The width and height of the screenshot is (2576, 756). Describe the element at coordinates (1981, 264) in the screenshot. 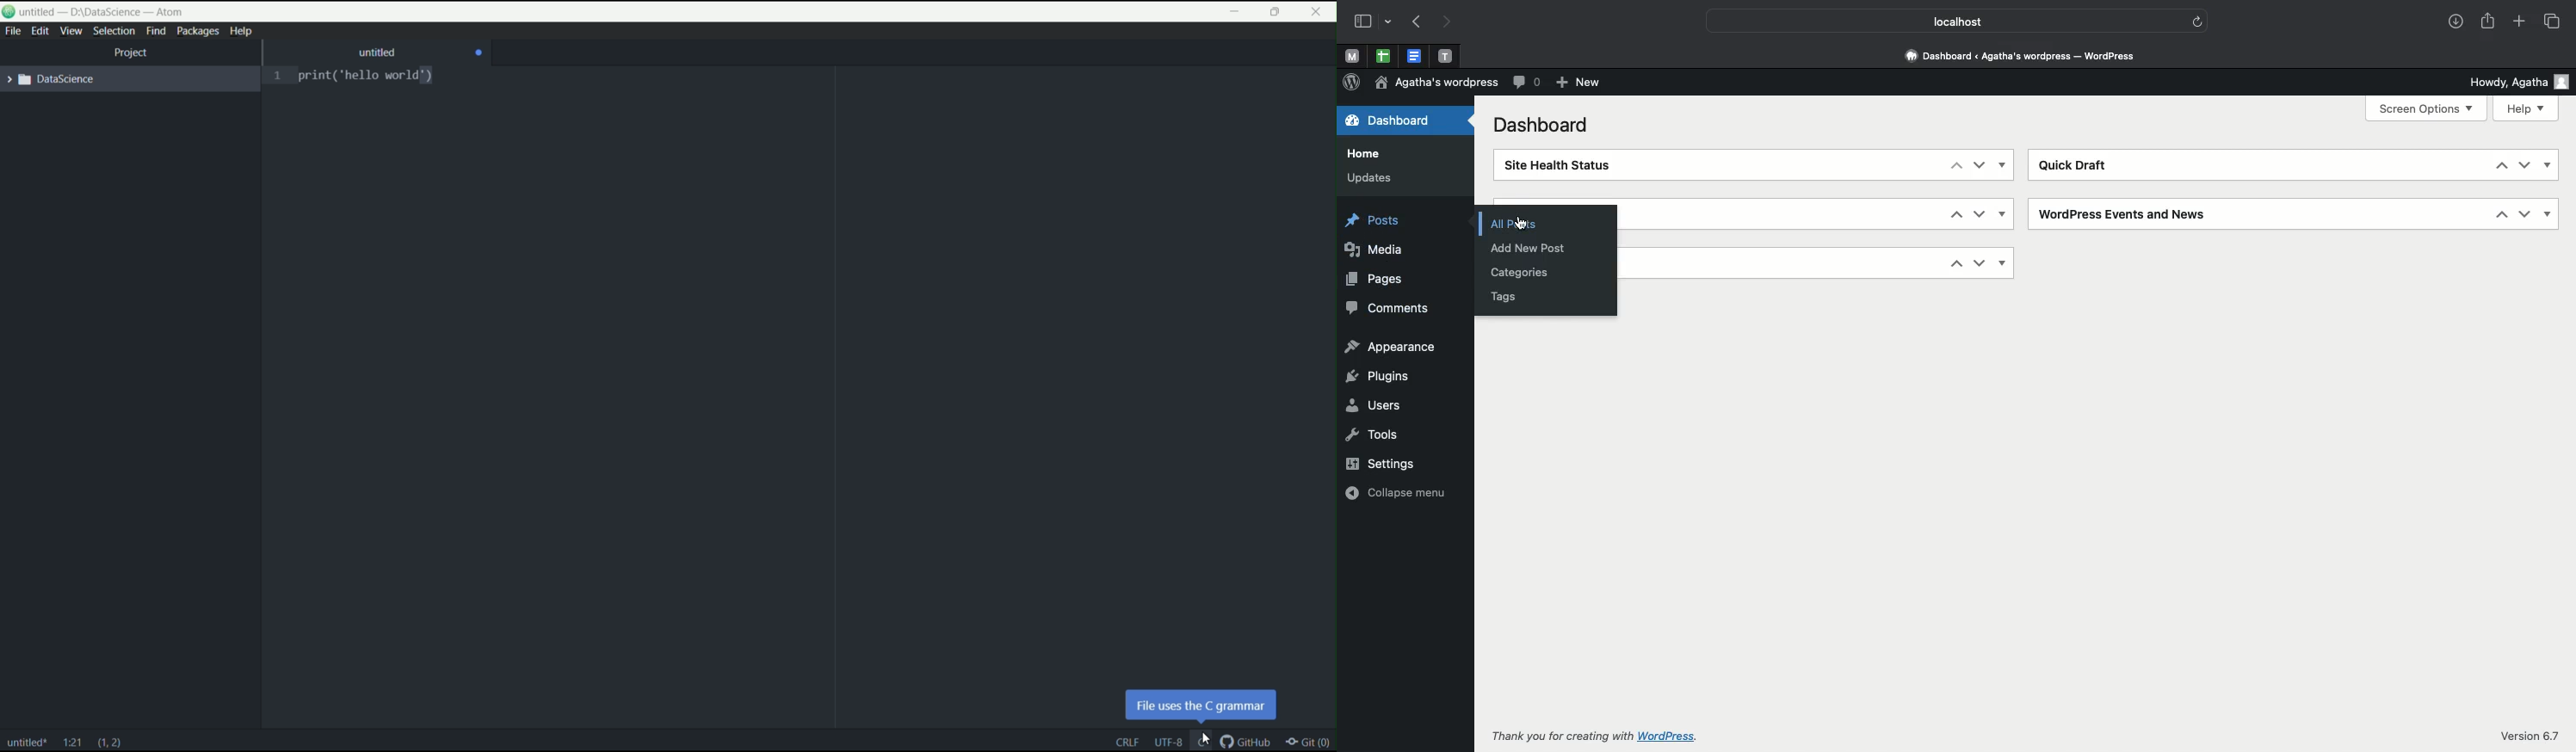

I see `Down` at that location.